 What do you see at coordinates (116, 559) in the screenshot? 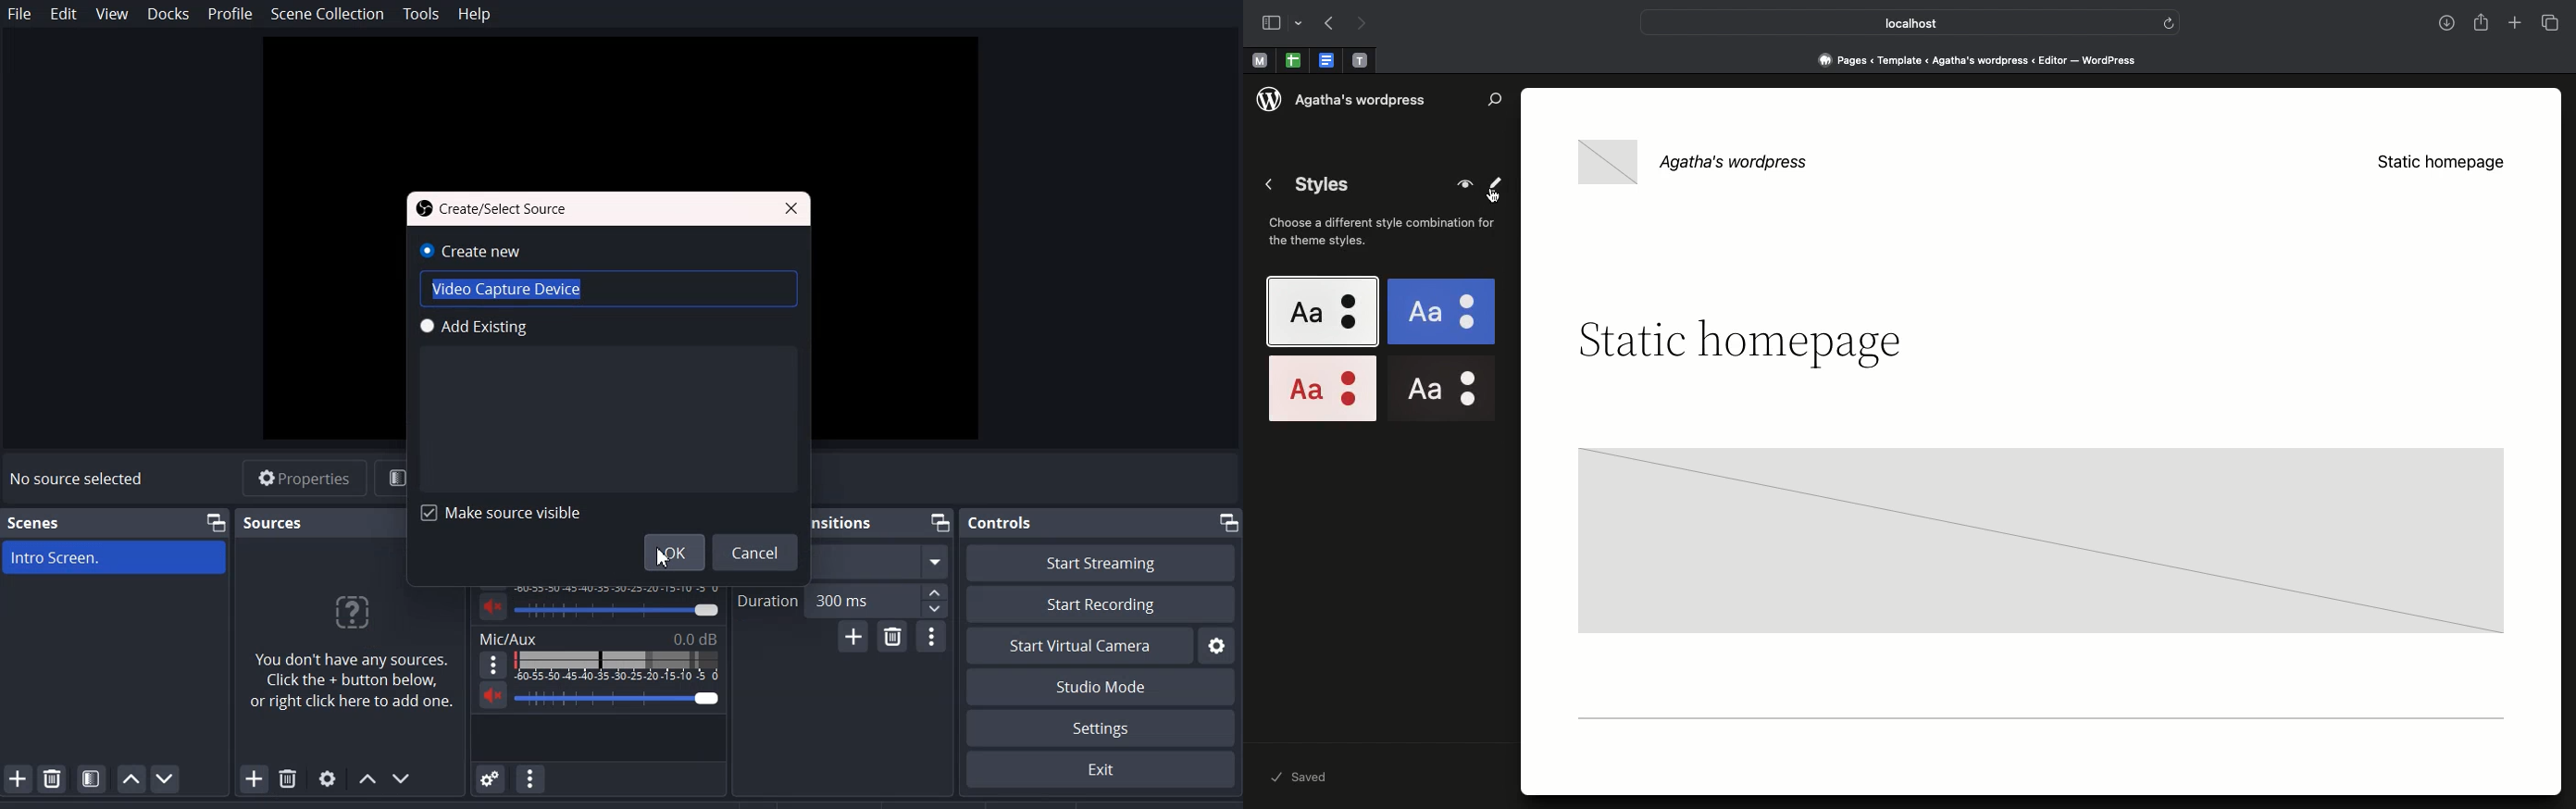
I see `Scene File` at bounding box center [116, 559].